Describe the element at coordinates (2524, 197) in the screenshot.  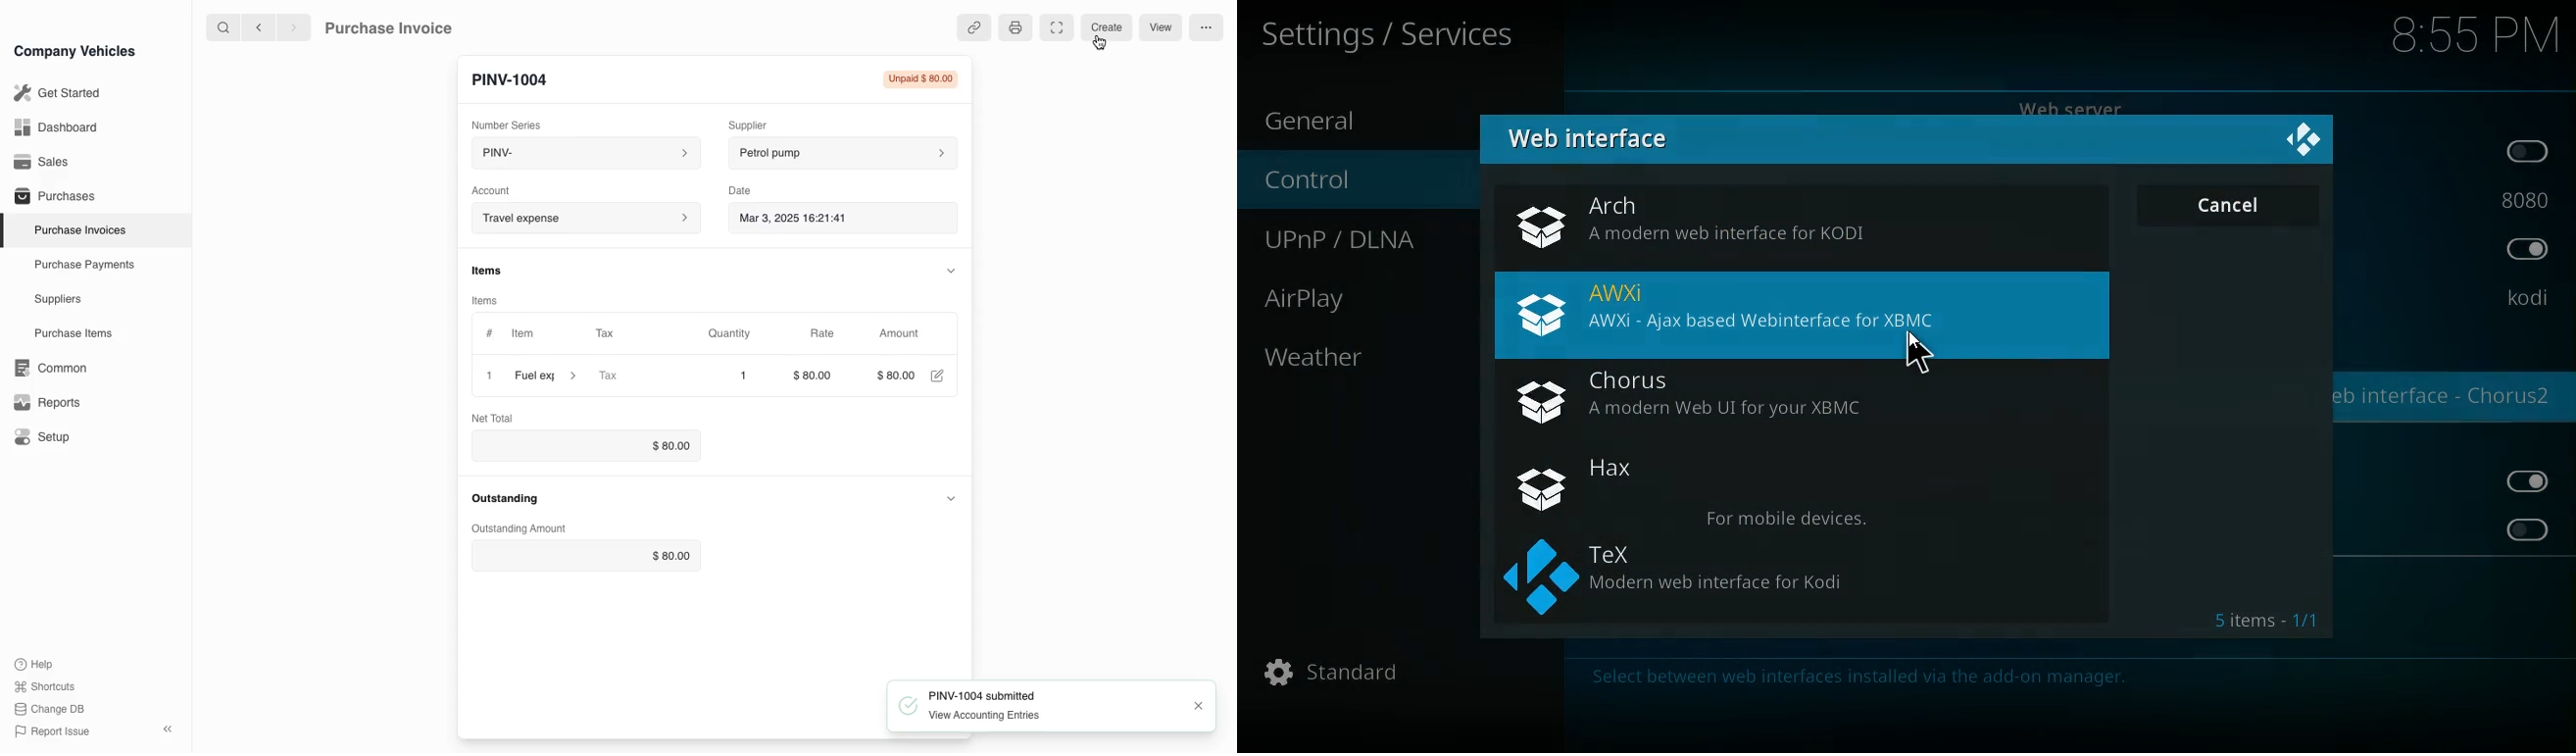
I see `8080` at that location.